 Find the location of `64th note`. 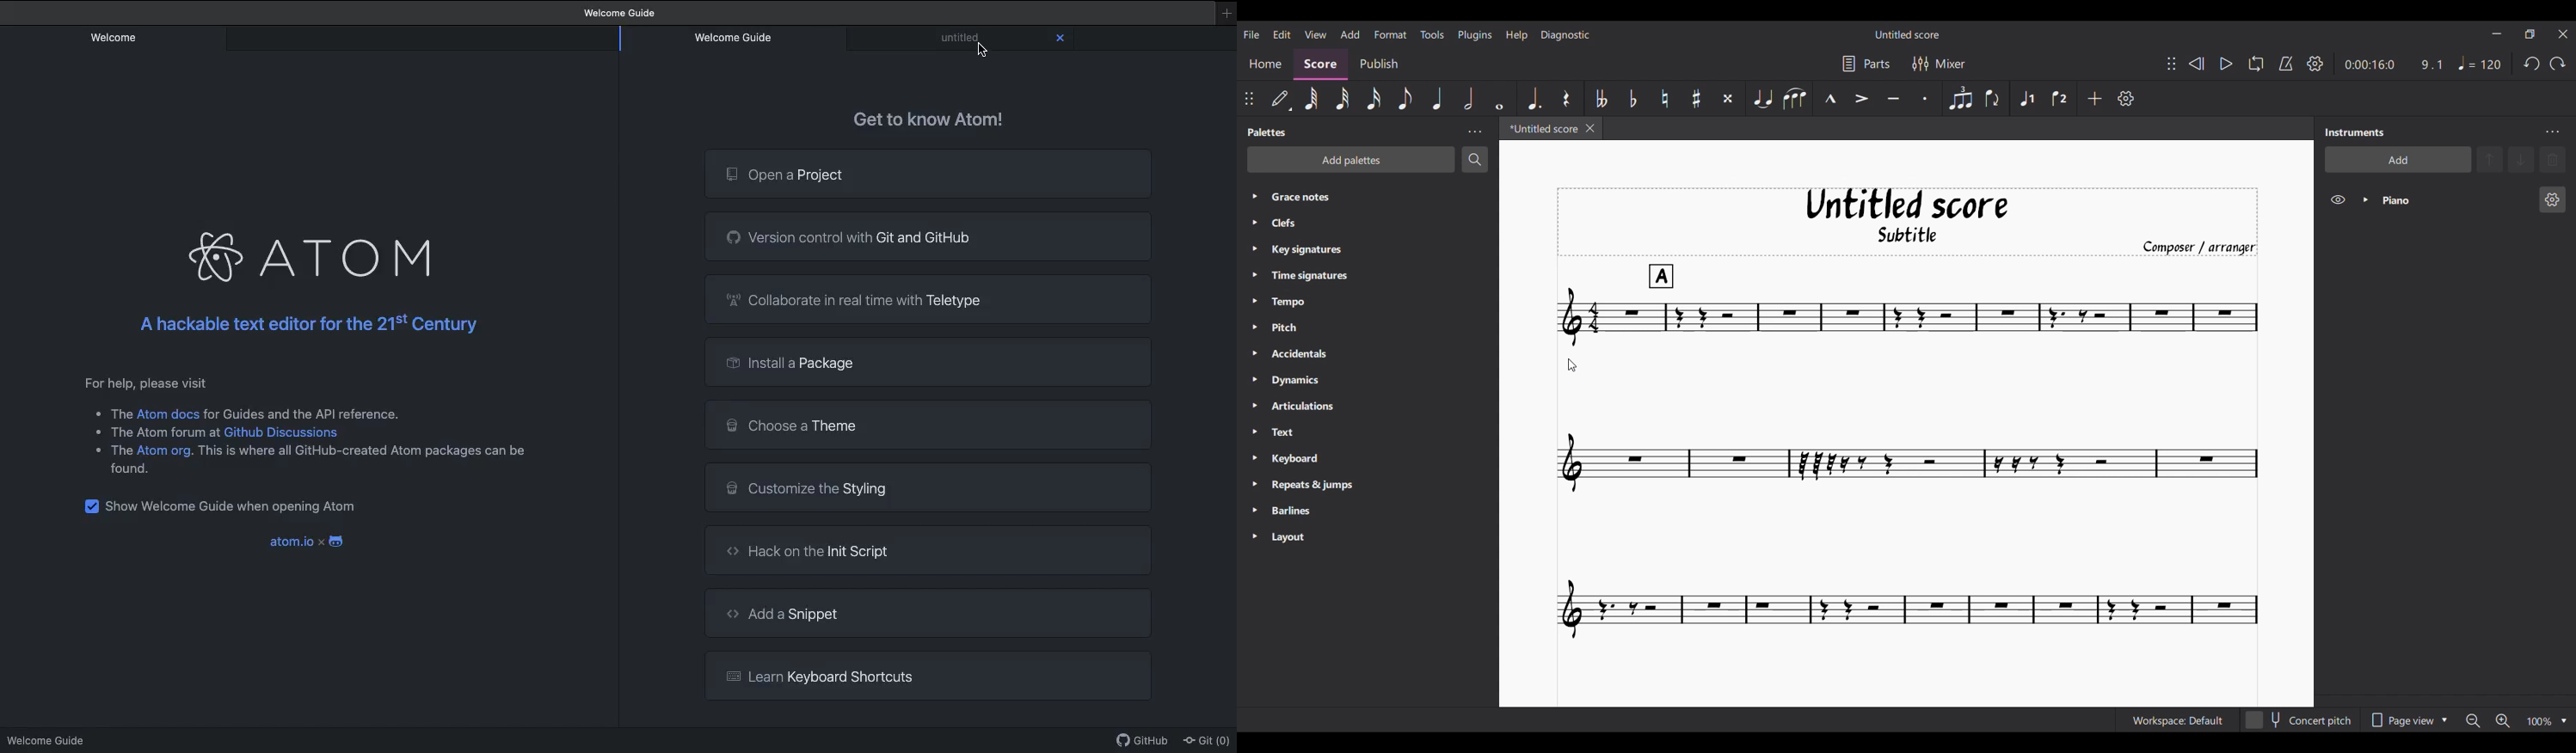

64th note is located at coordinates (1311, 98).